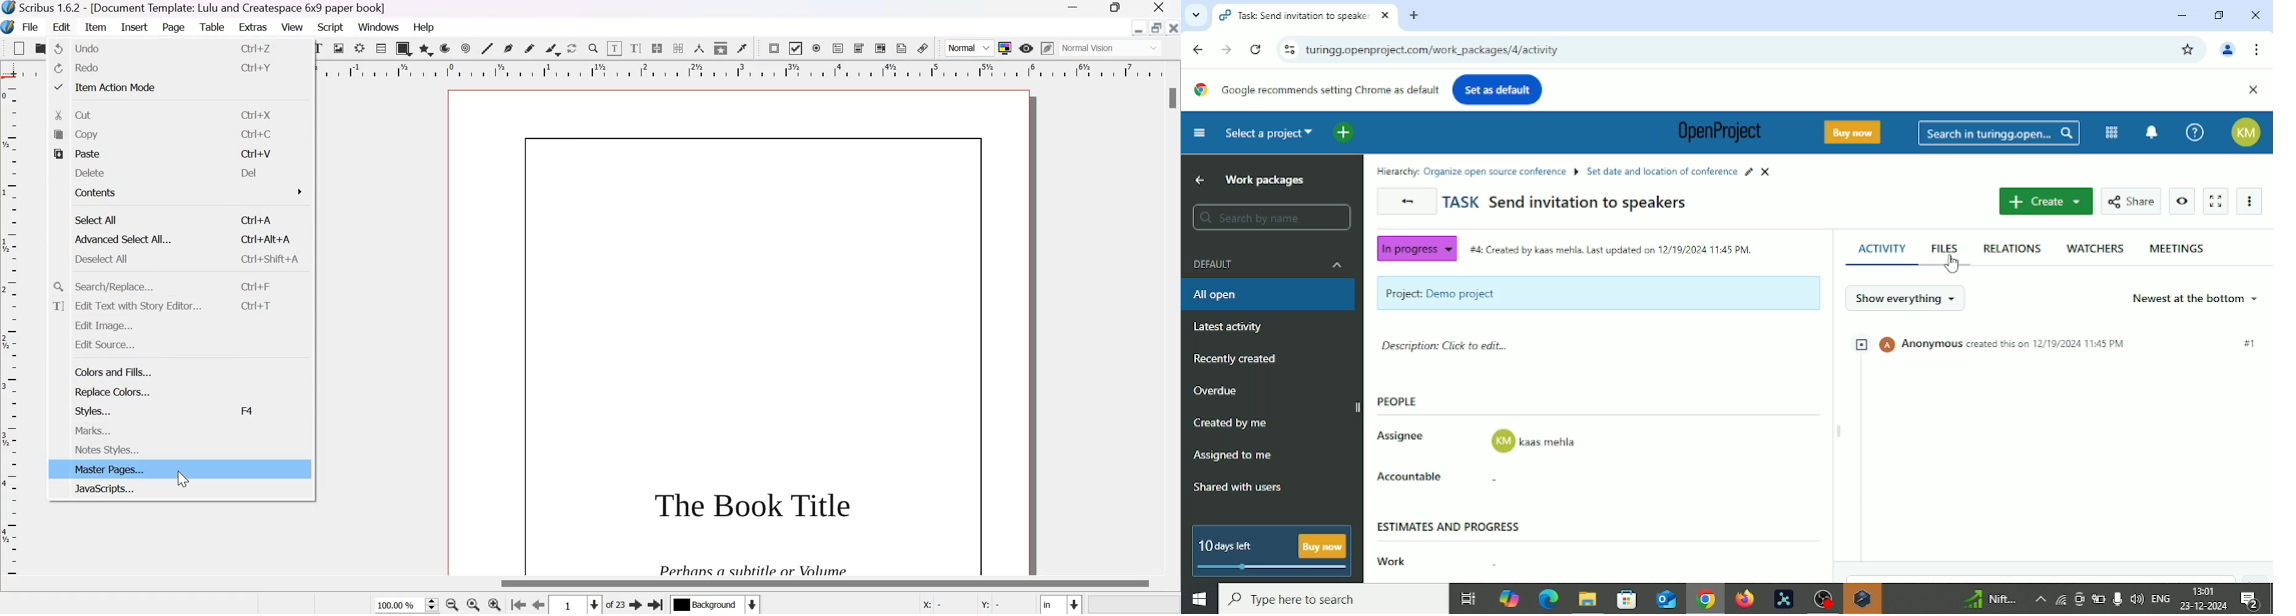  I want to click on Default, so click(1271, 263).